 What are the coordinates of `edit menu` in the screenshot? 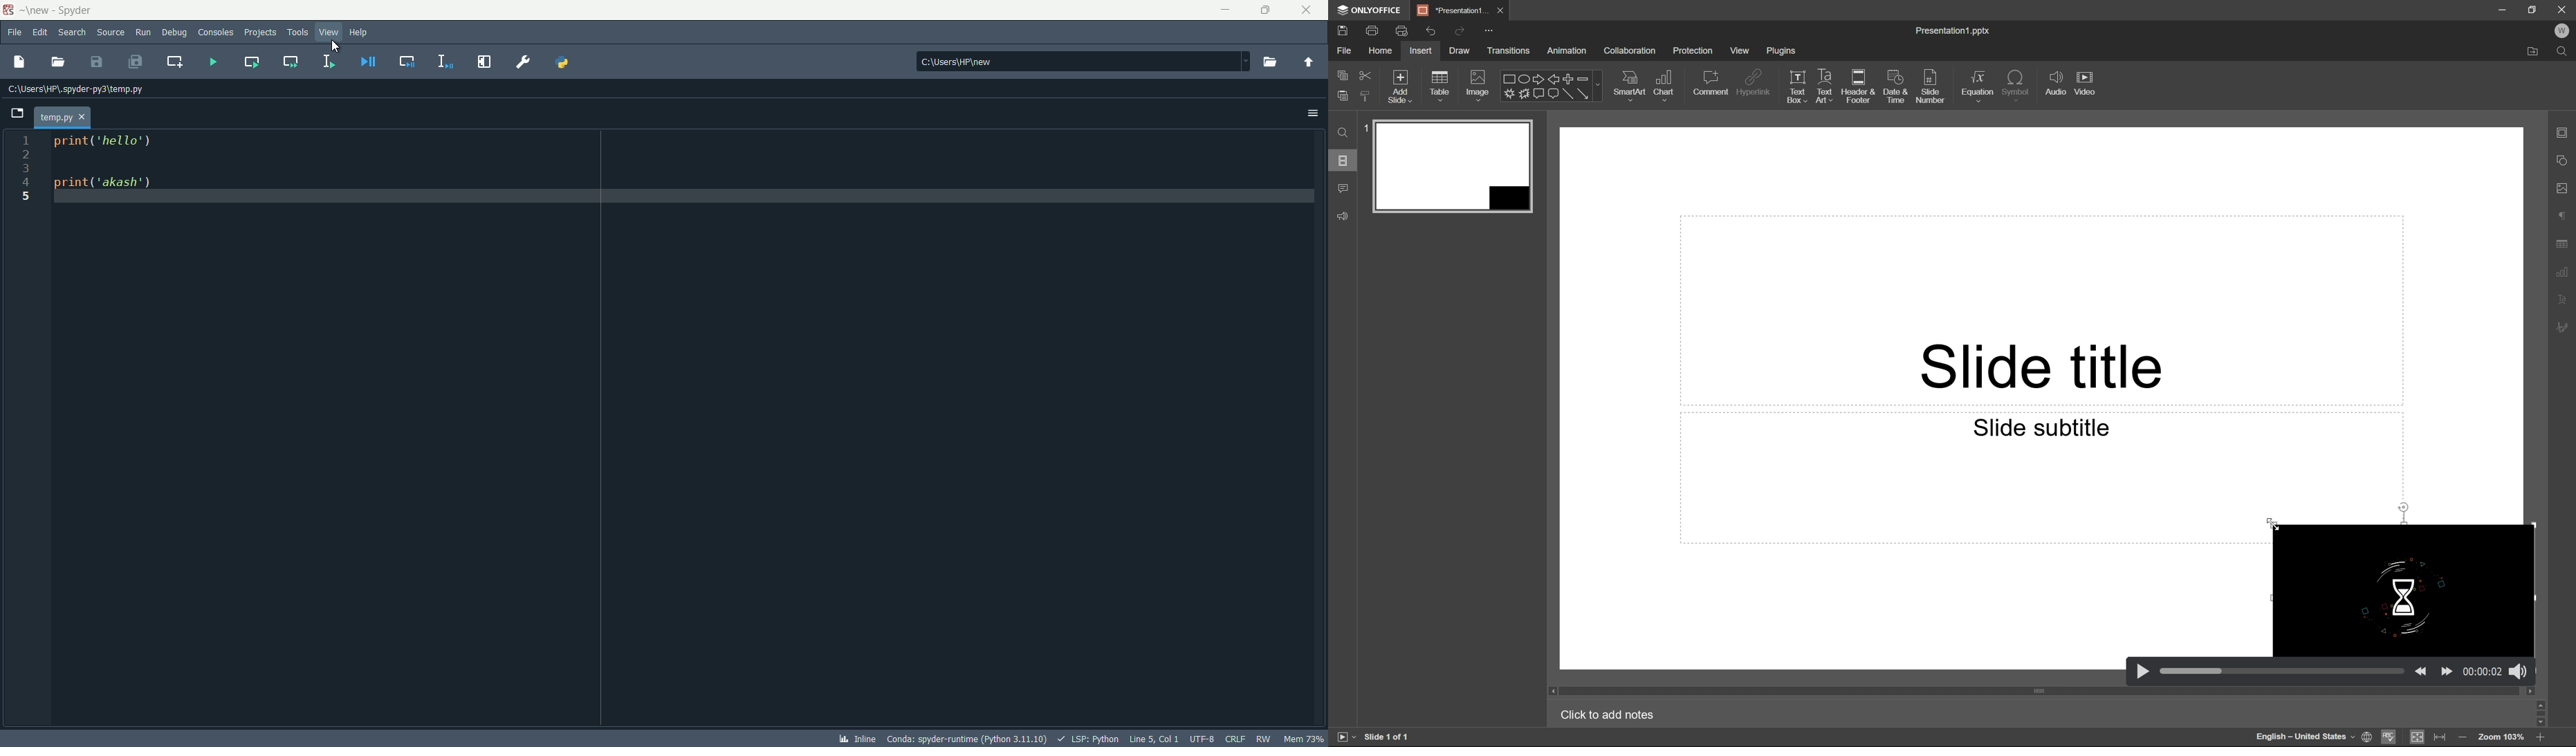 It's located at (41, 33).